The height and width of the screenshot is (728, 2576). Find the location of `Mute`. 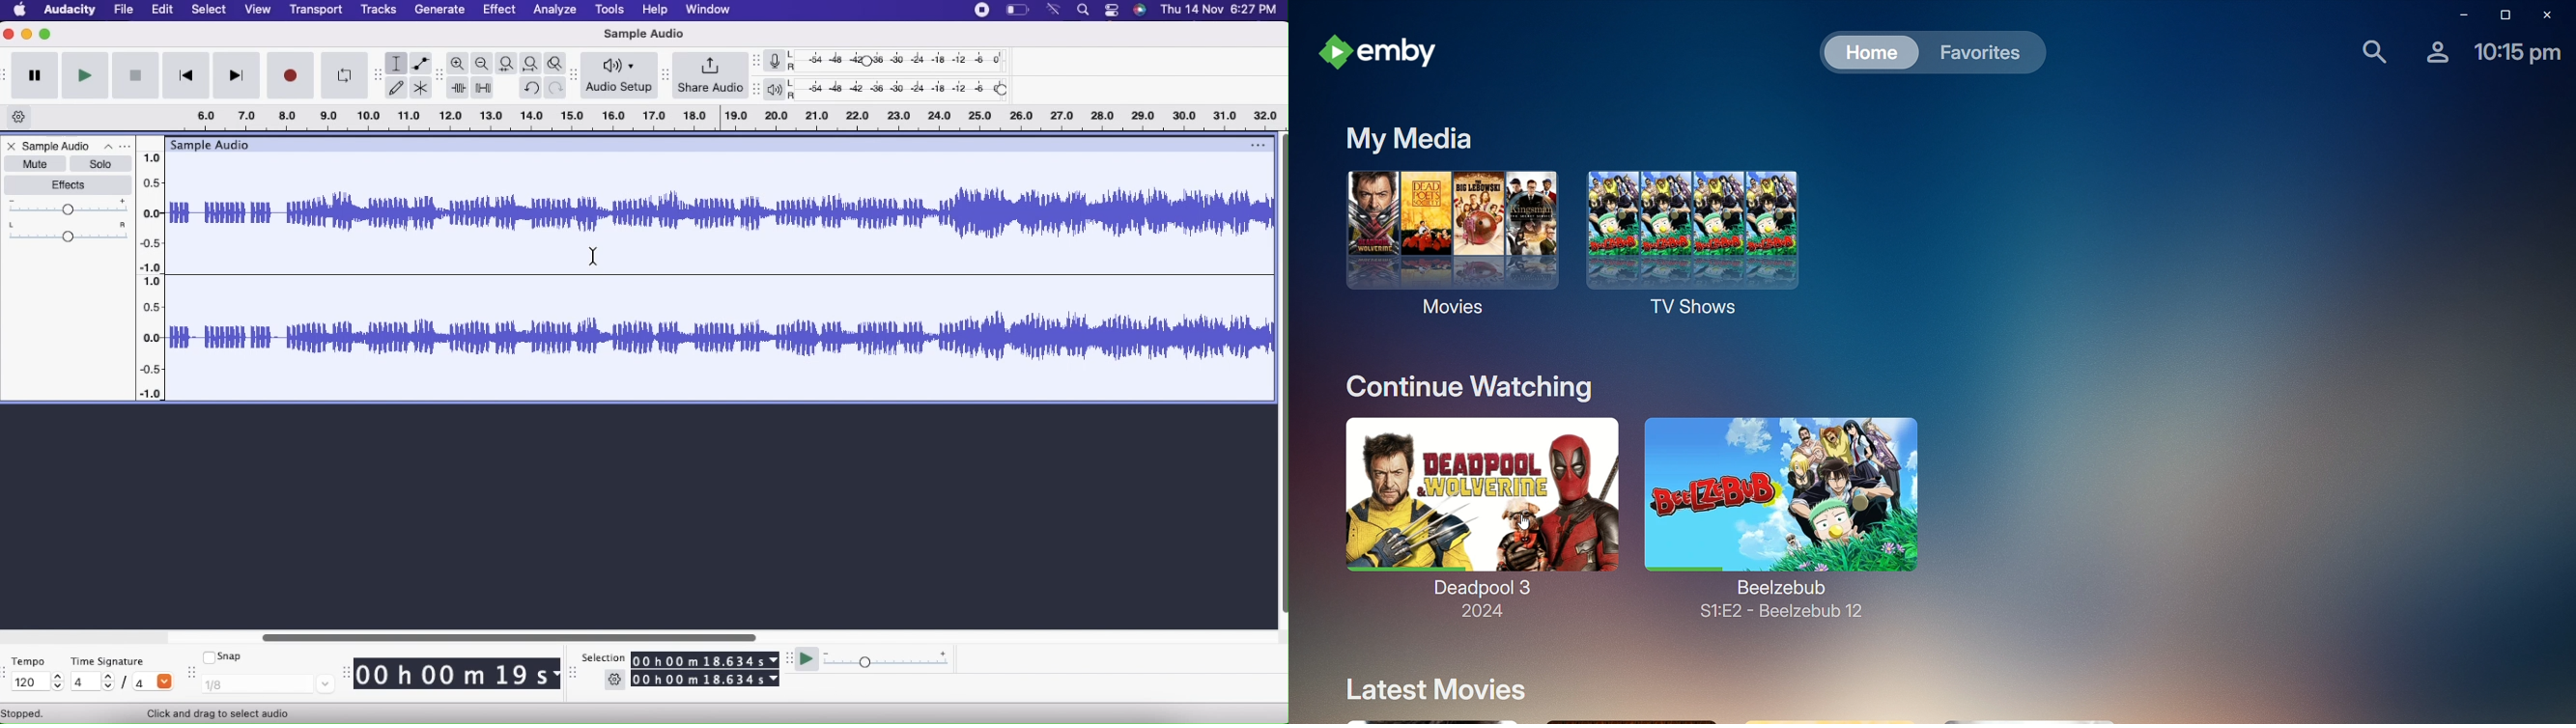

Mute is located at coordinates (35, 163).